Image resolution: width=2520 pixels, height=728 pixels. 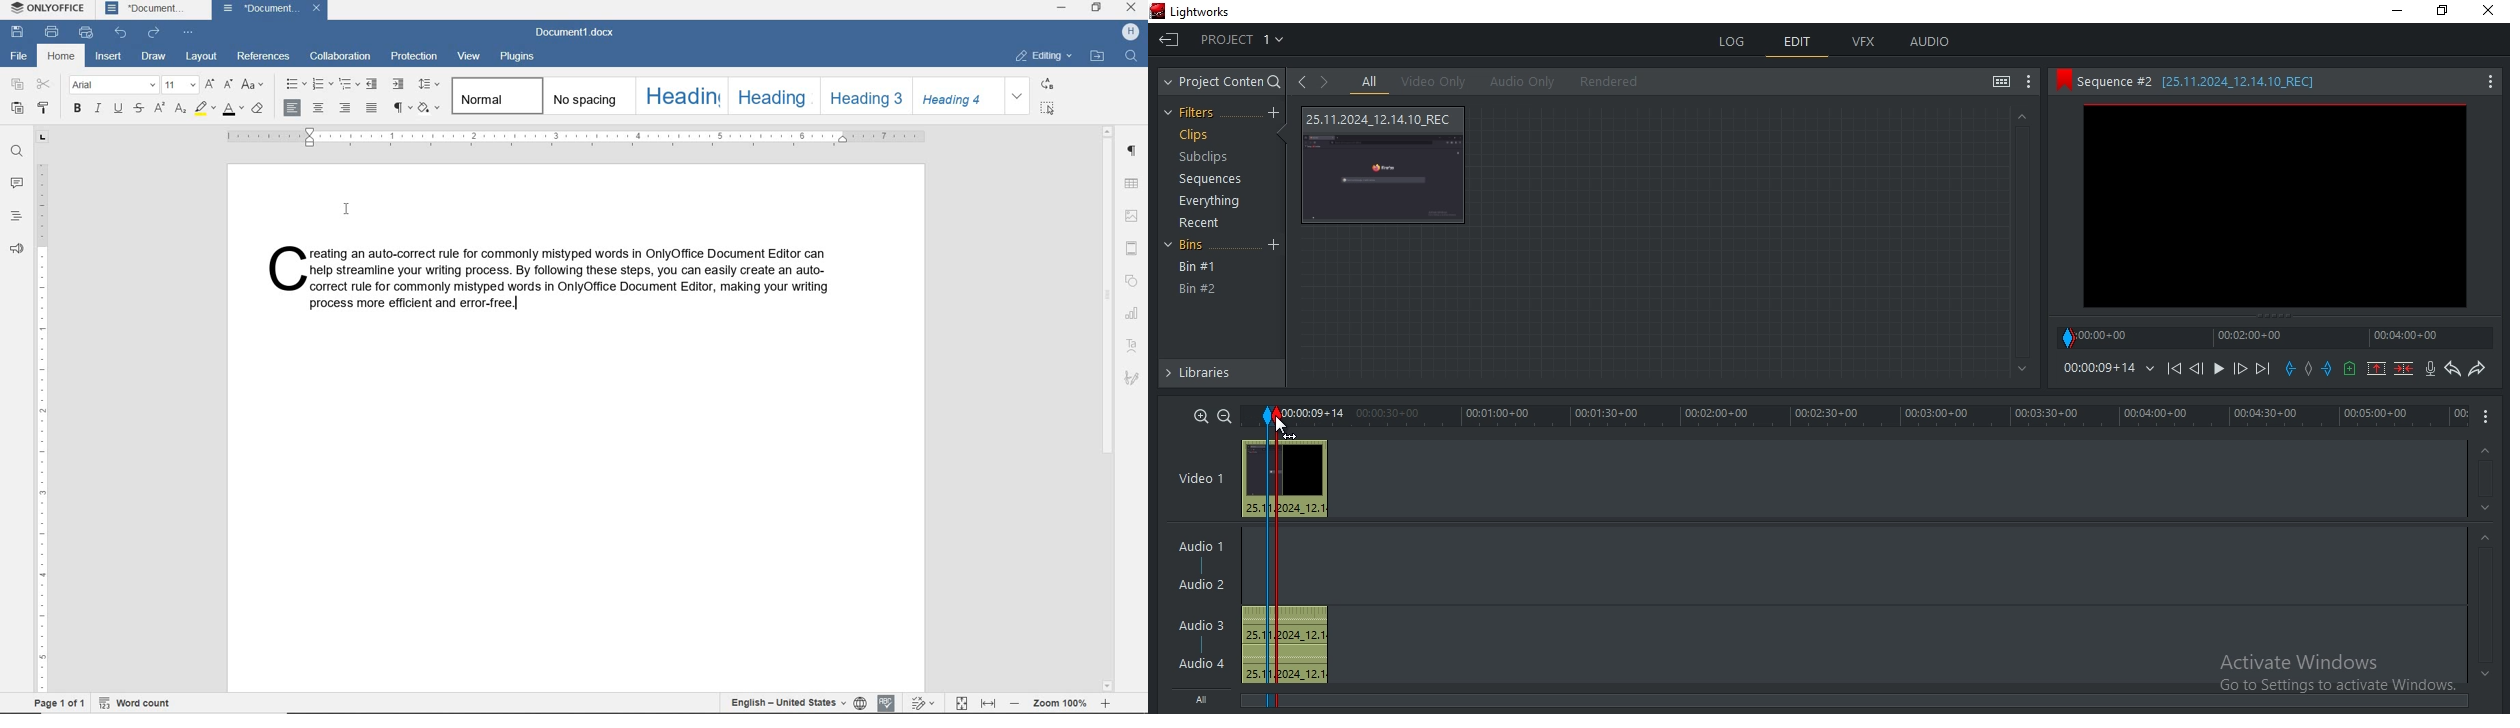 I want to click on Cursor, so click(x=1284, y=425).